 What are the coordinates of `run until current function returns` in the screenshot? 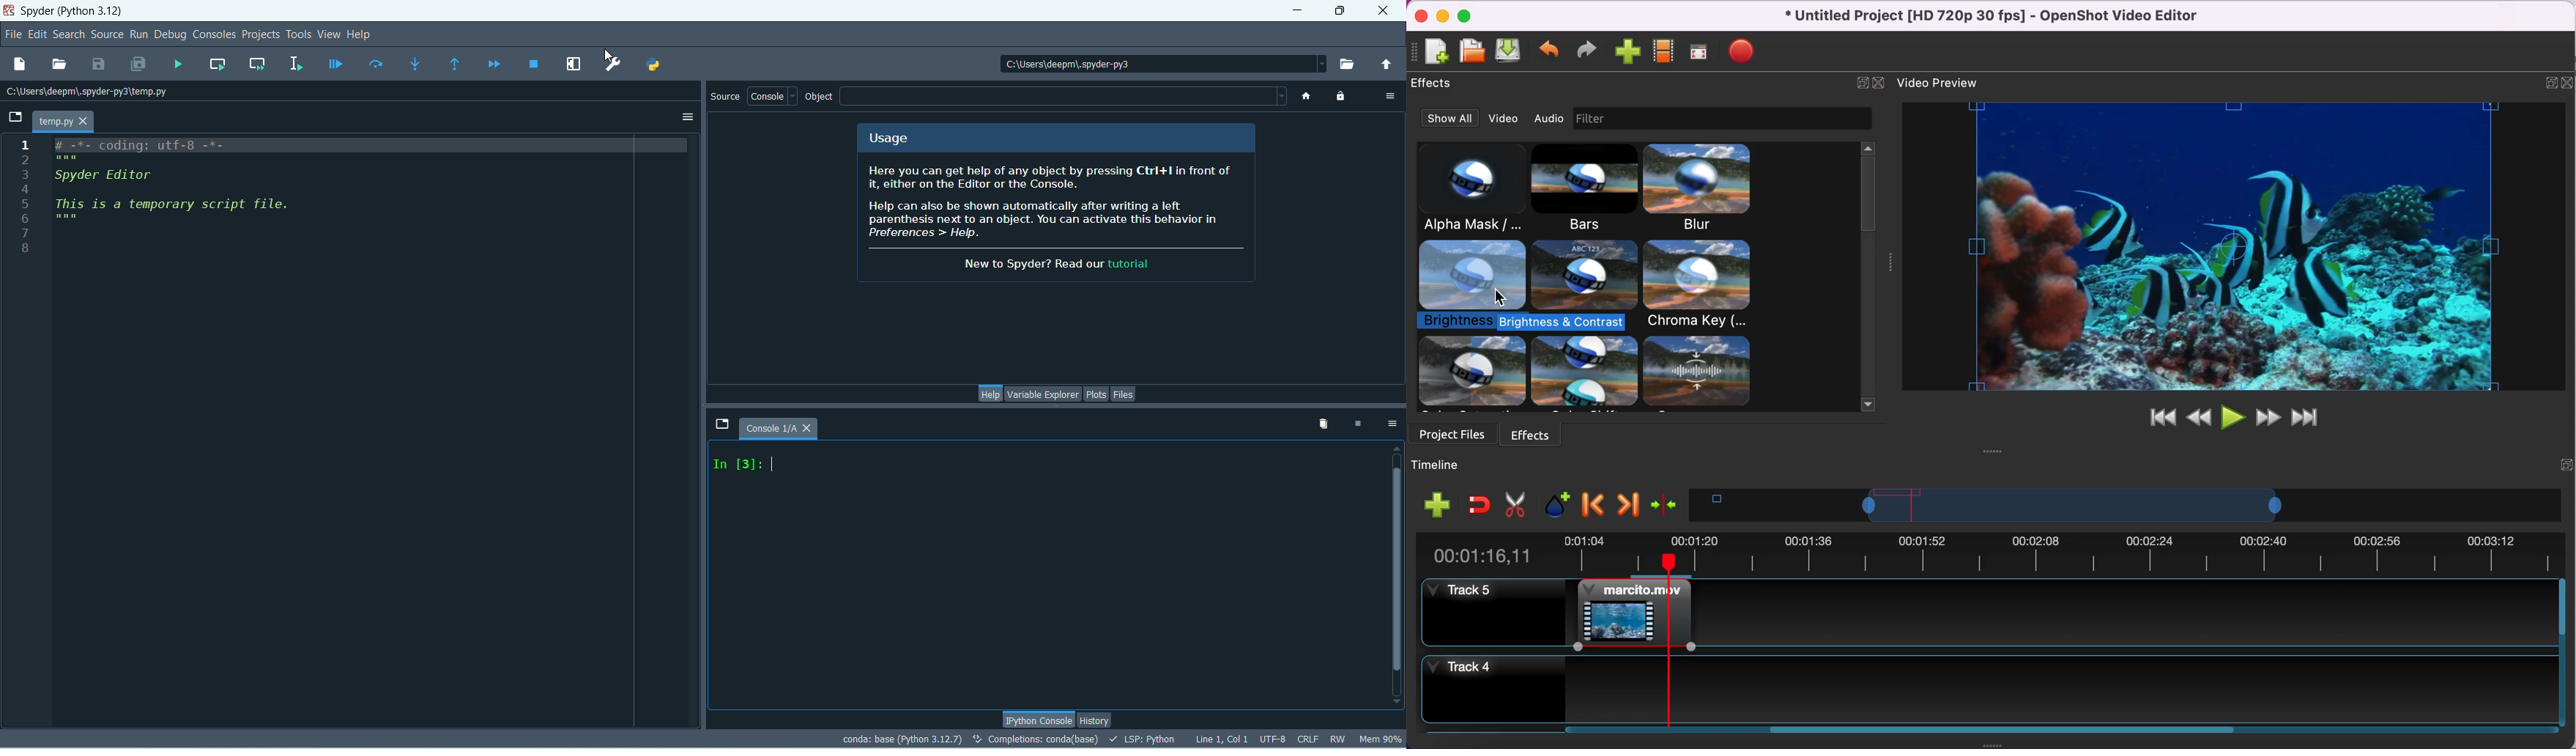 It's located at (455, 64).